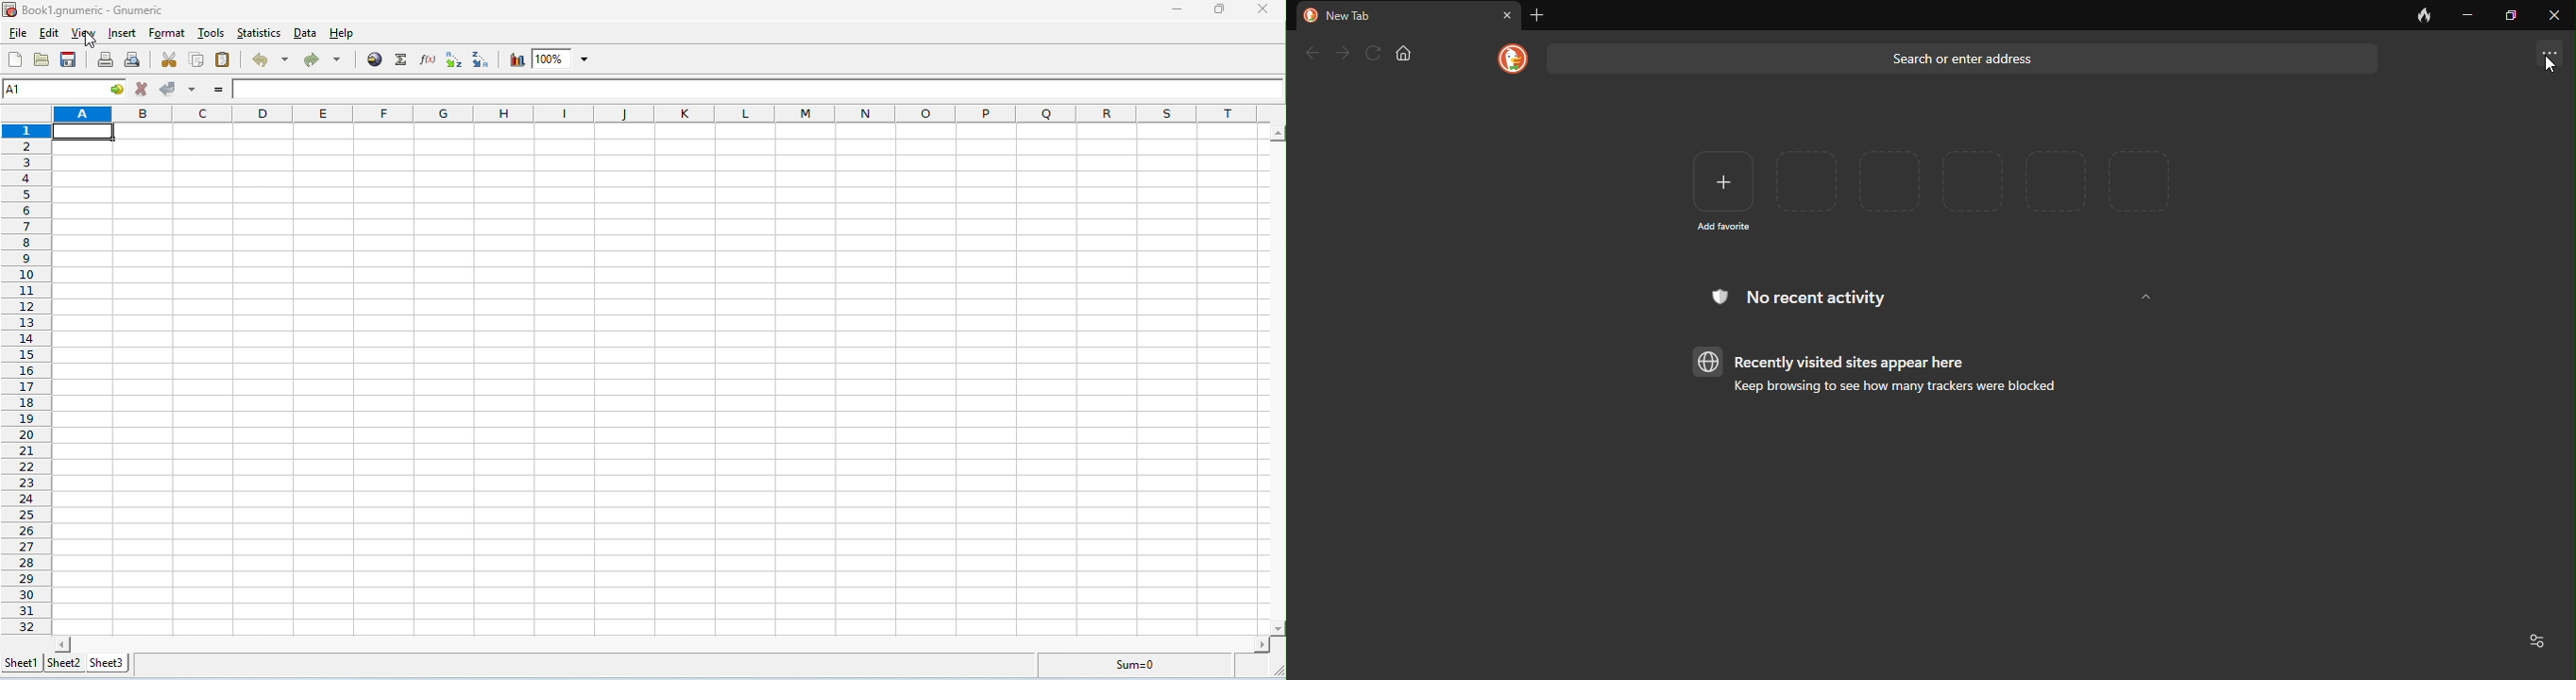 The height and width of the screenshot is (700, 2576). Describe the element at coordinates (108, 664) in the screenshot. I see `sheet3` at that location.